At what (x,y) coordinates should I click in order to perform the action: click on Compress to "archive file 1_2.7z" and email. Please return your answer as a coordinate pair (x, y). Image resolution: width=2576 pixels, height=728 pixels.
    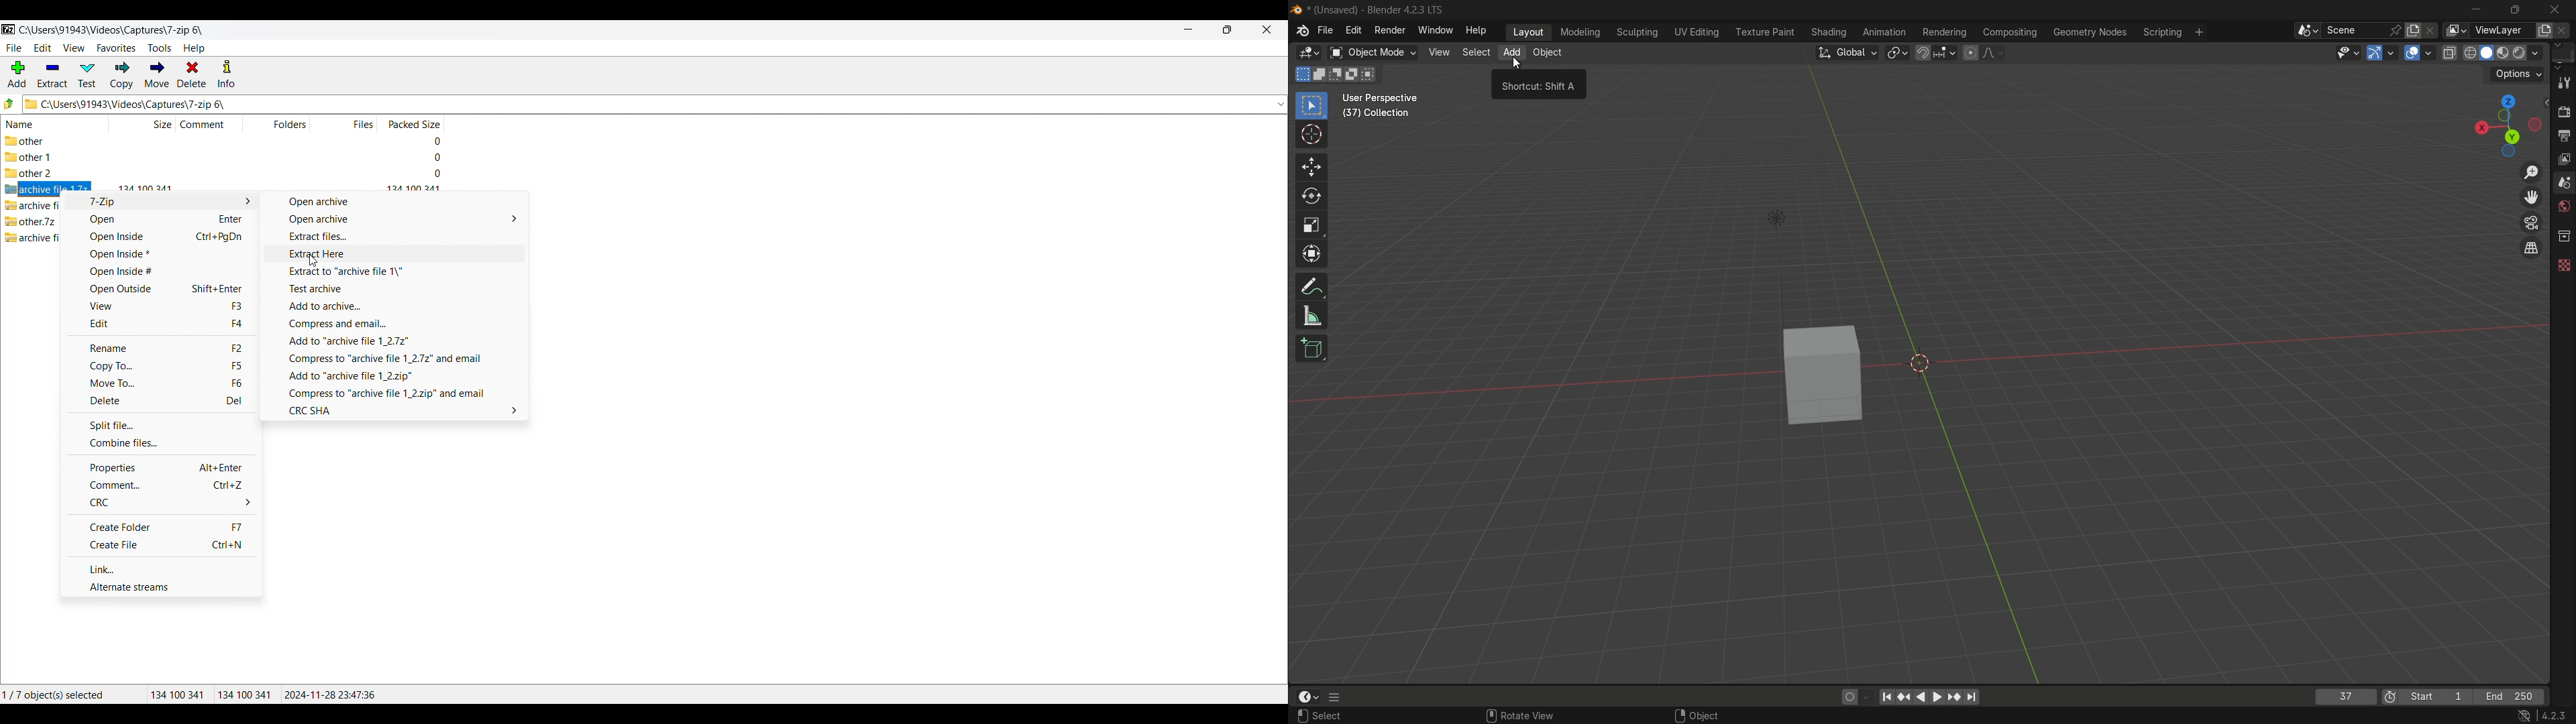
    Looking at the image, I should click on (396, 359).